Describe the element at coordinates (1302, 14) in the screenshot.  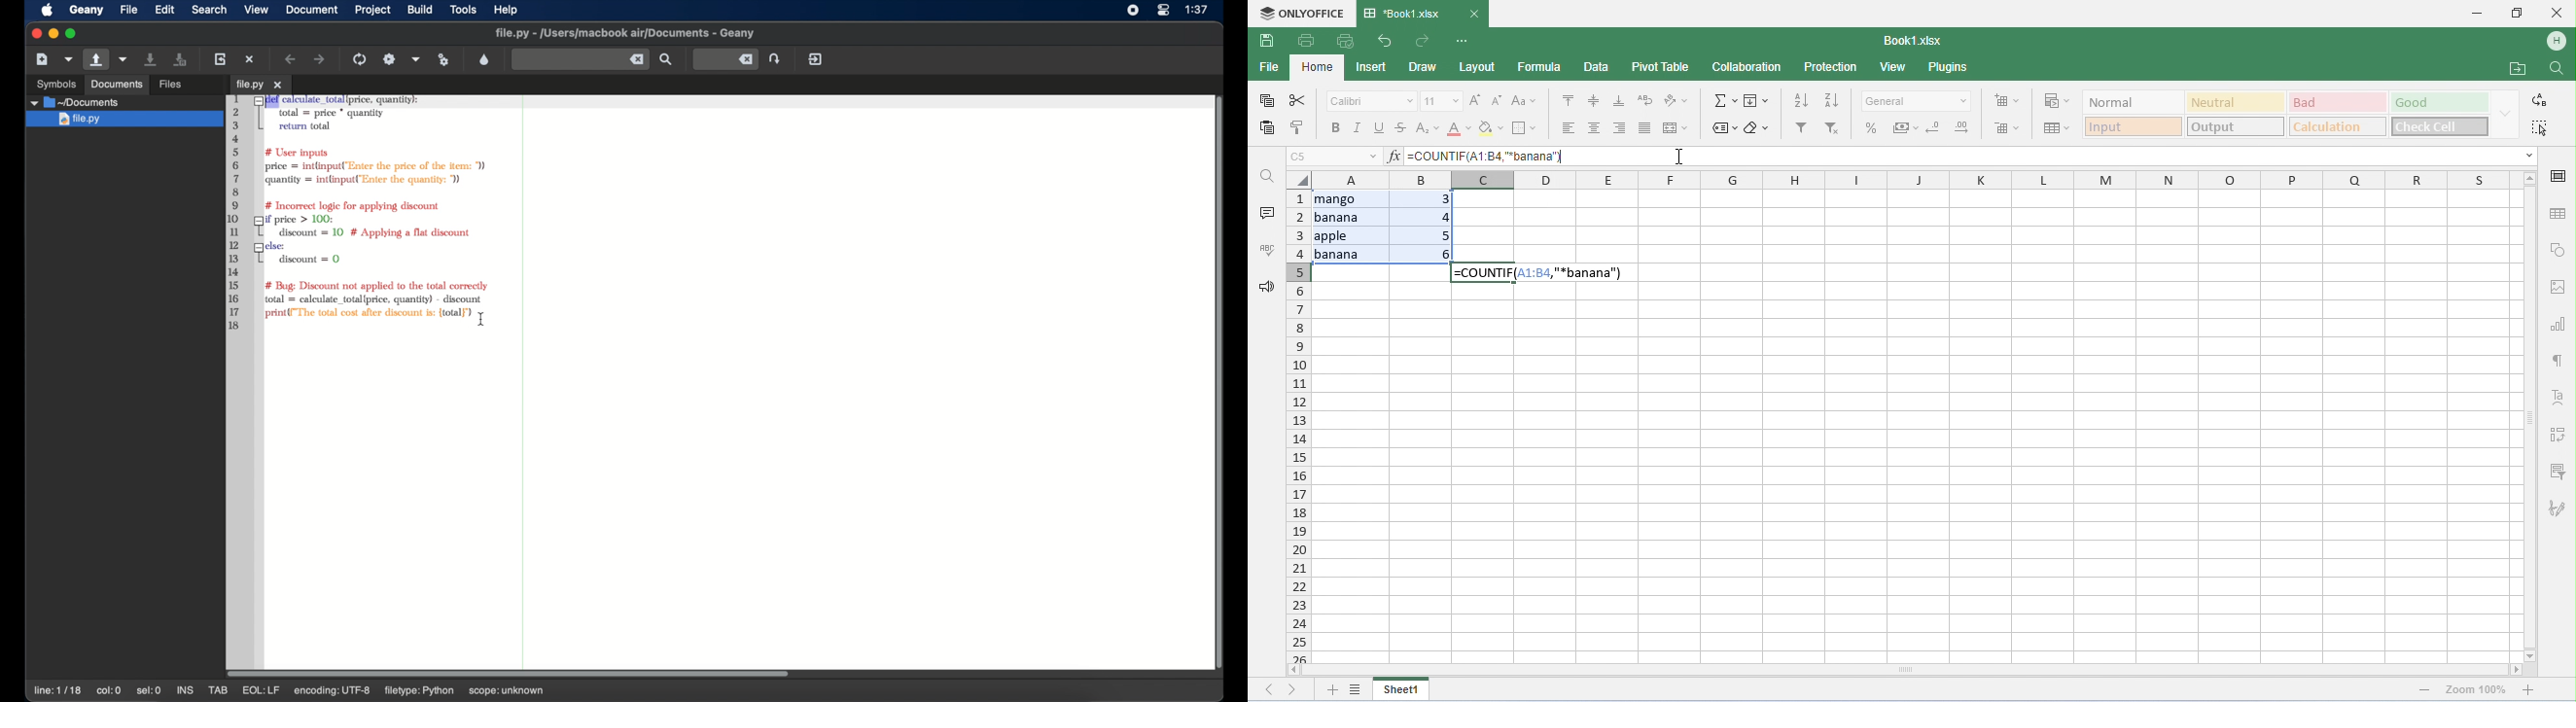
I see `onlyoffice` at that location.